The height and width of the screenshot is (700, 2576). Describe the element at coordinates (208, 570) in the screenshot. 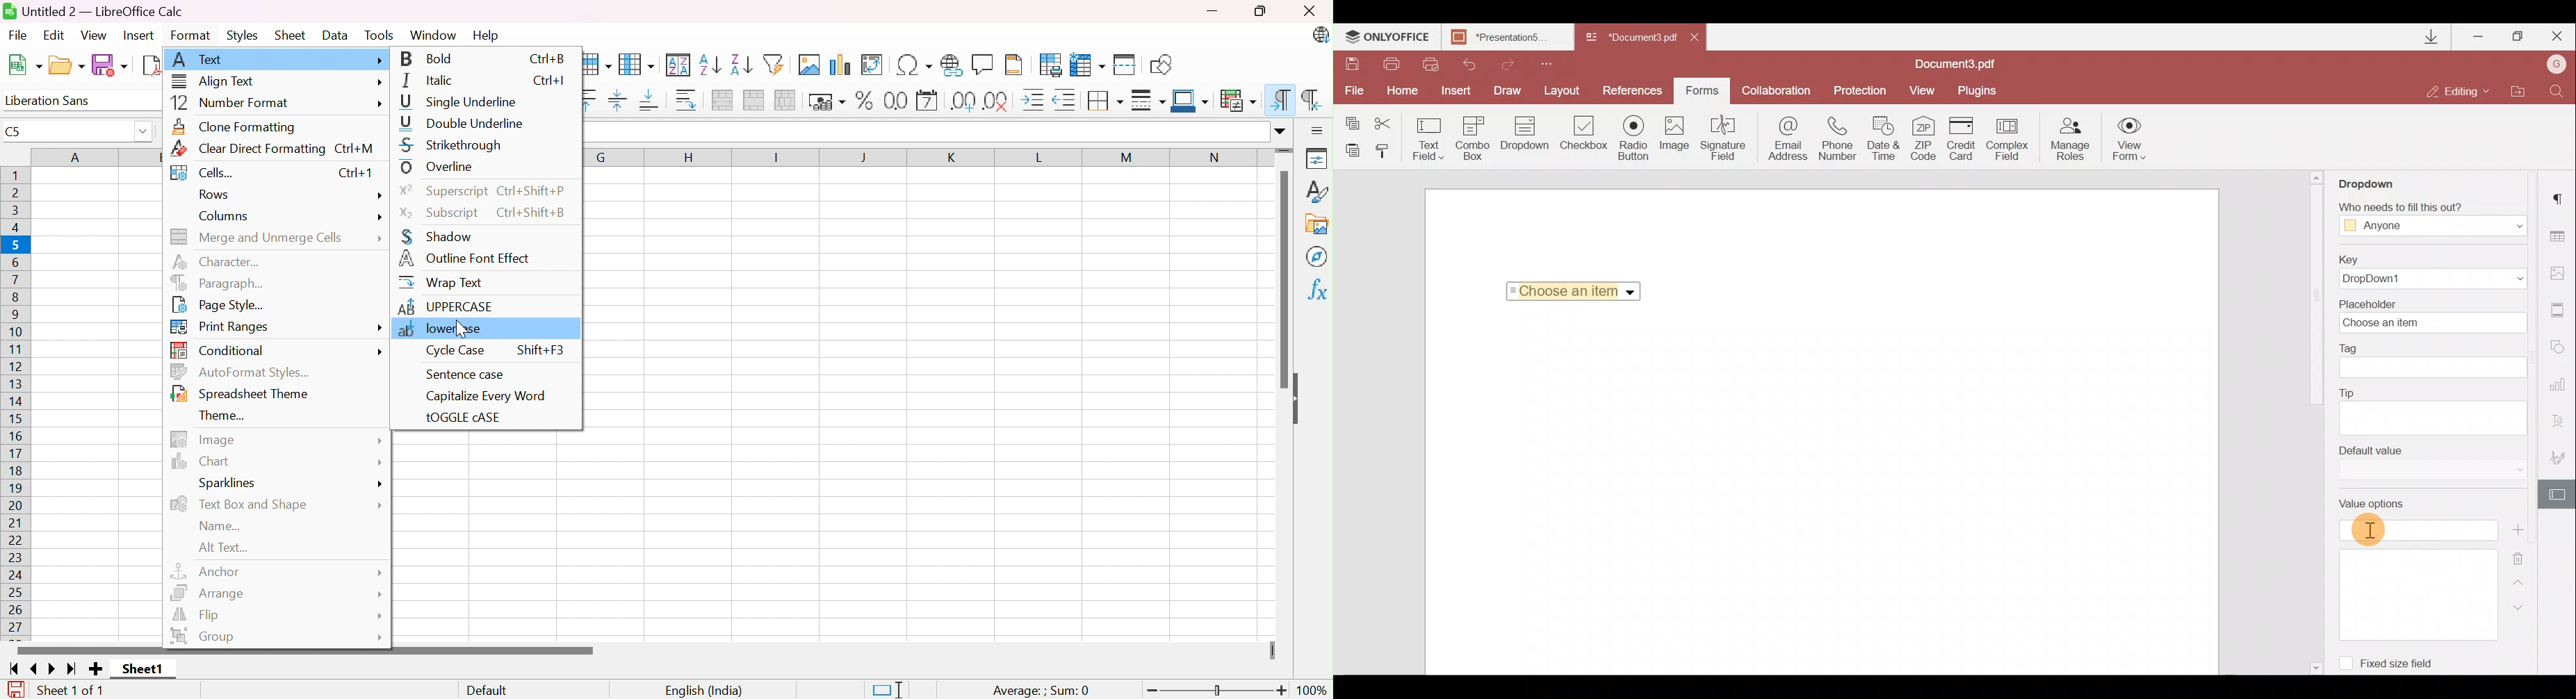

I see `Anchor` at that location.